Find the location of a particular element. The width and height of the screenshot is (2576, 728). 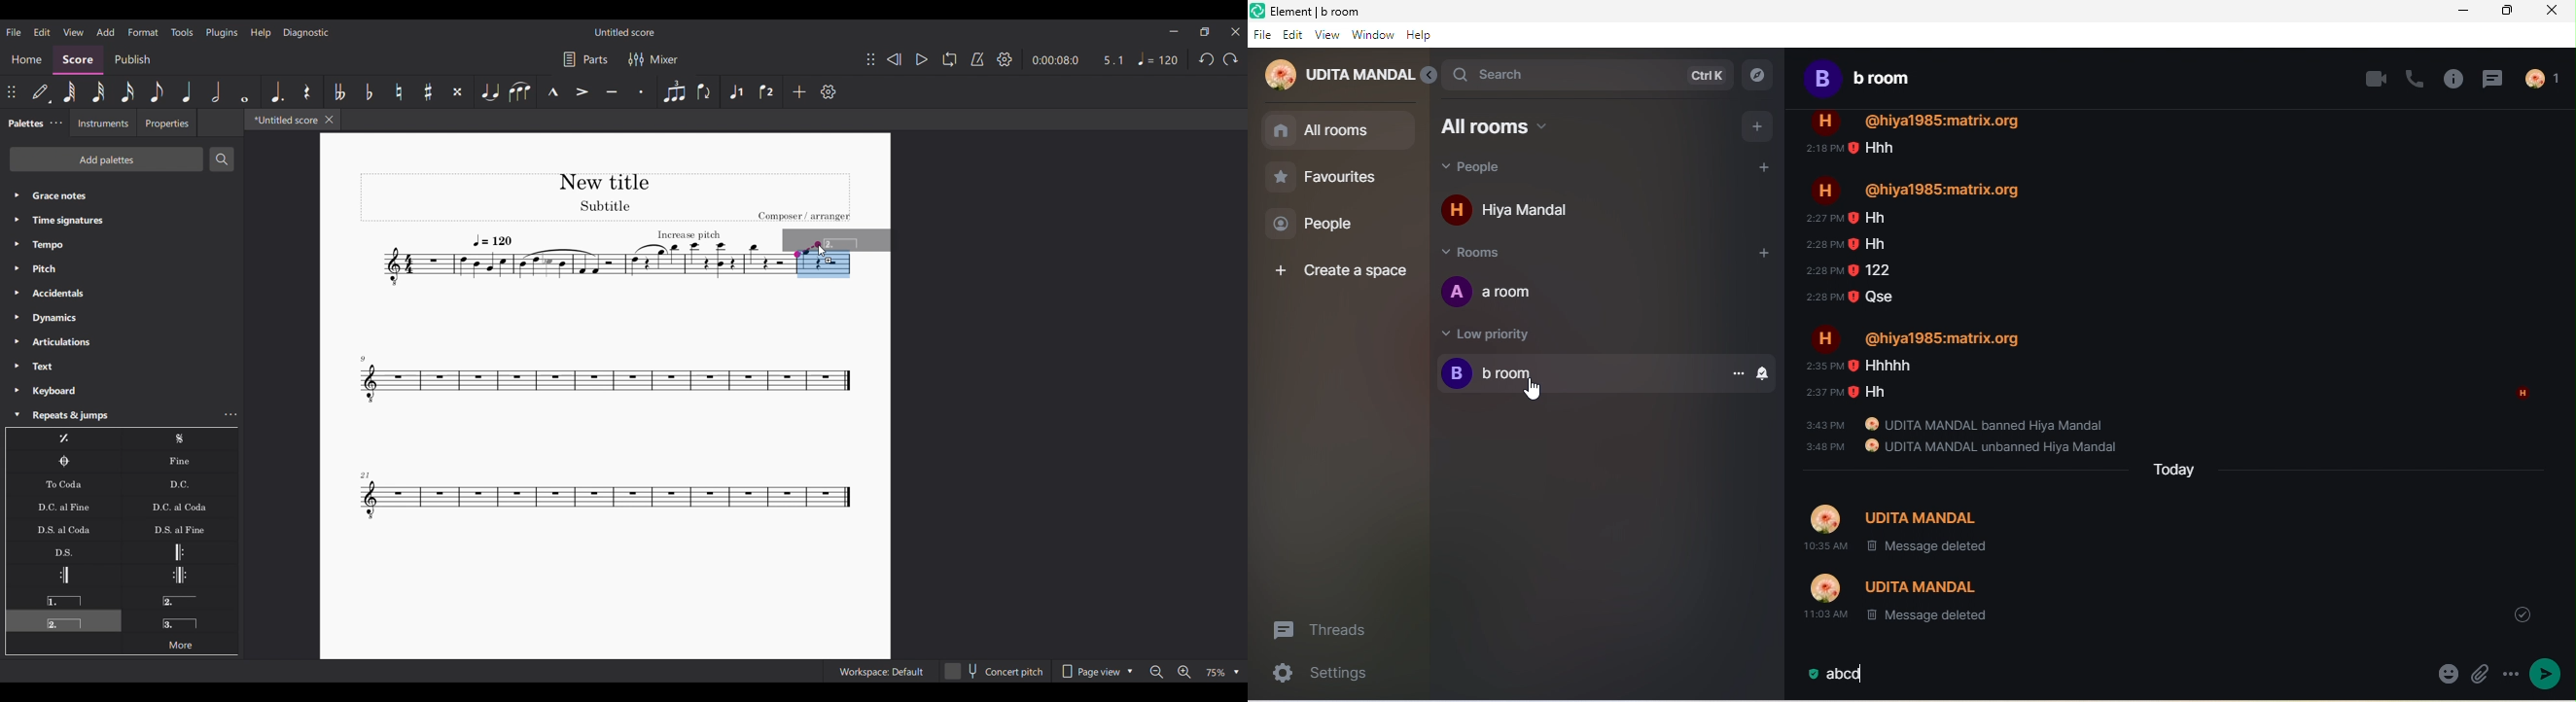

Diagnostic menu is located at coordinates (306, 33).